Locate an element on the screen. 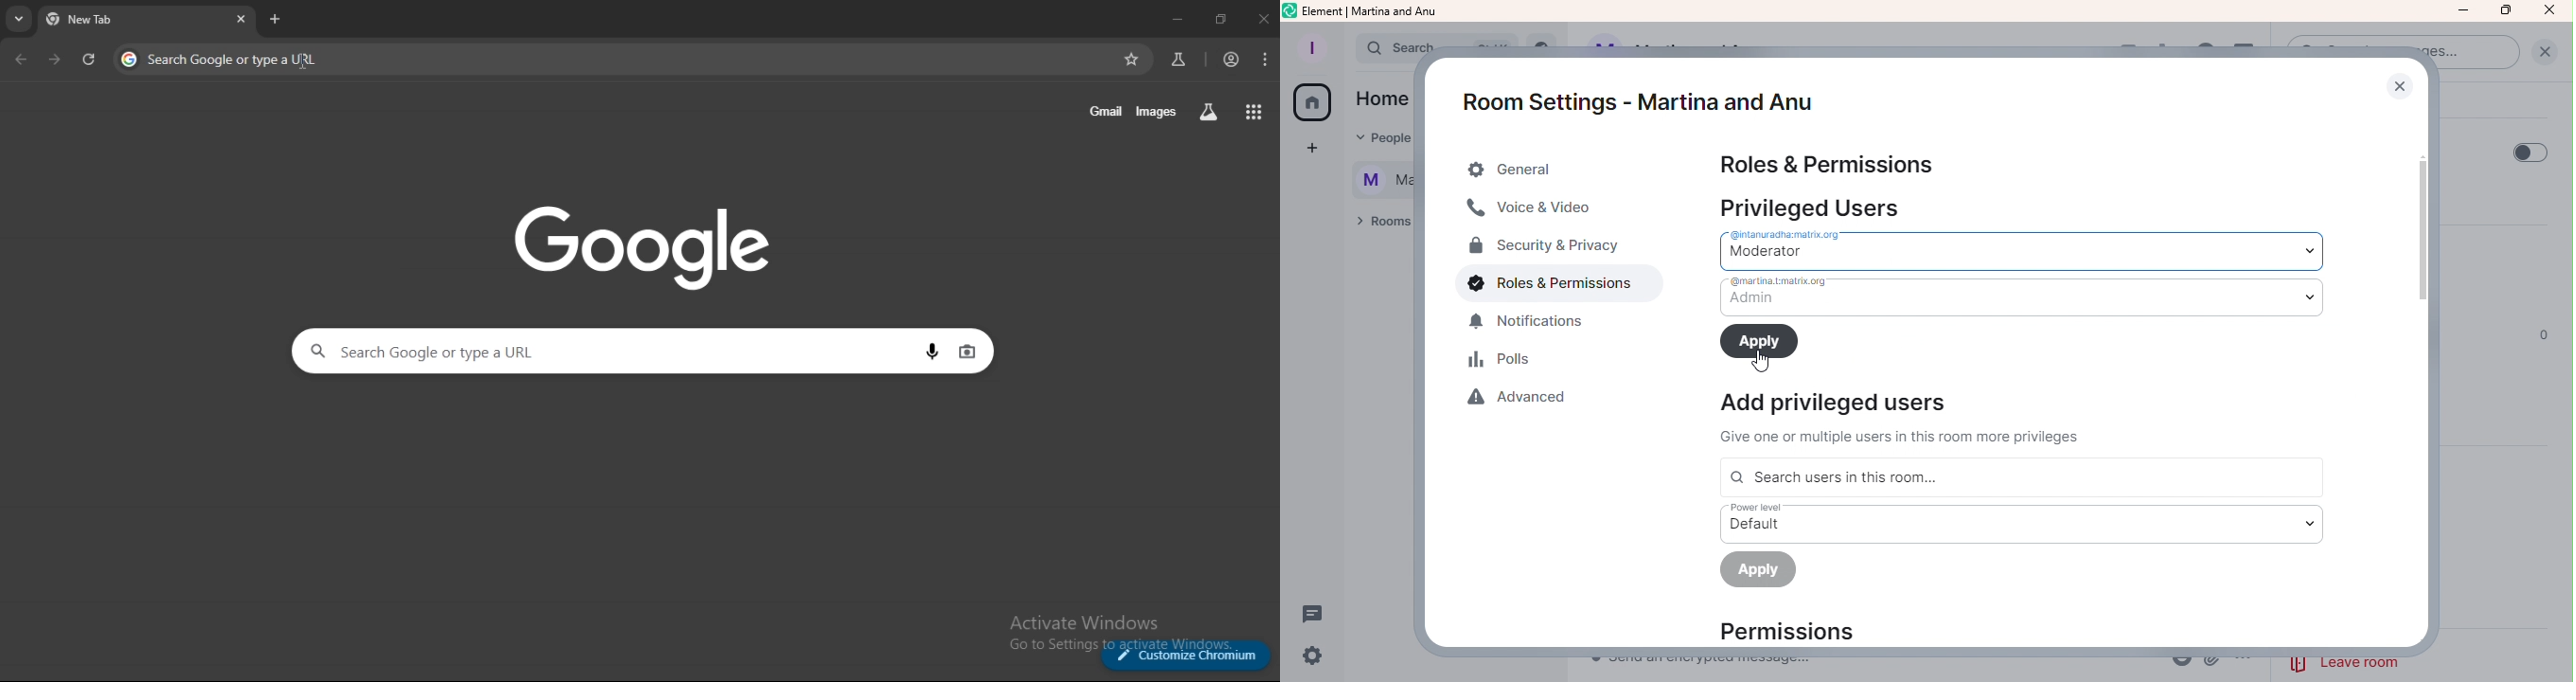 The height and width of the screenshot is (700, 2576). Close is located at coordinates (2400, 85).